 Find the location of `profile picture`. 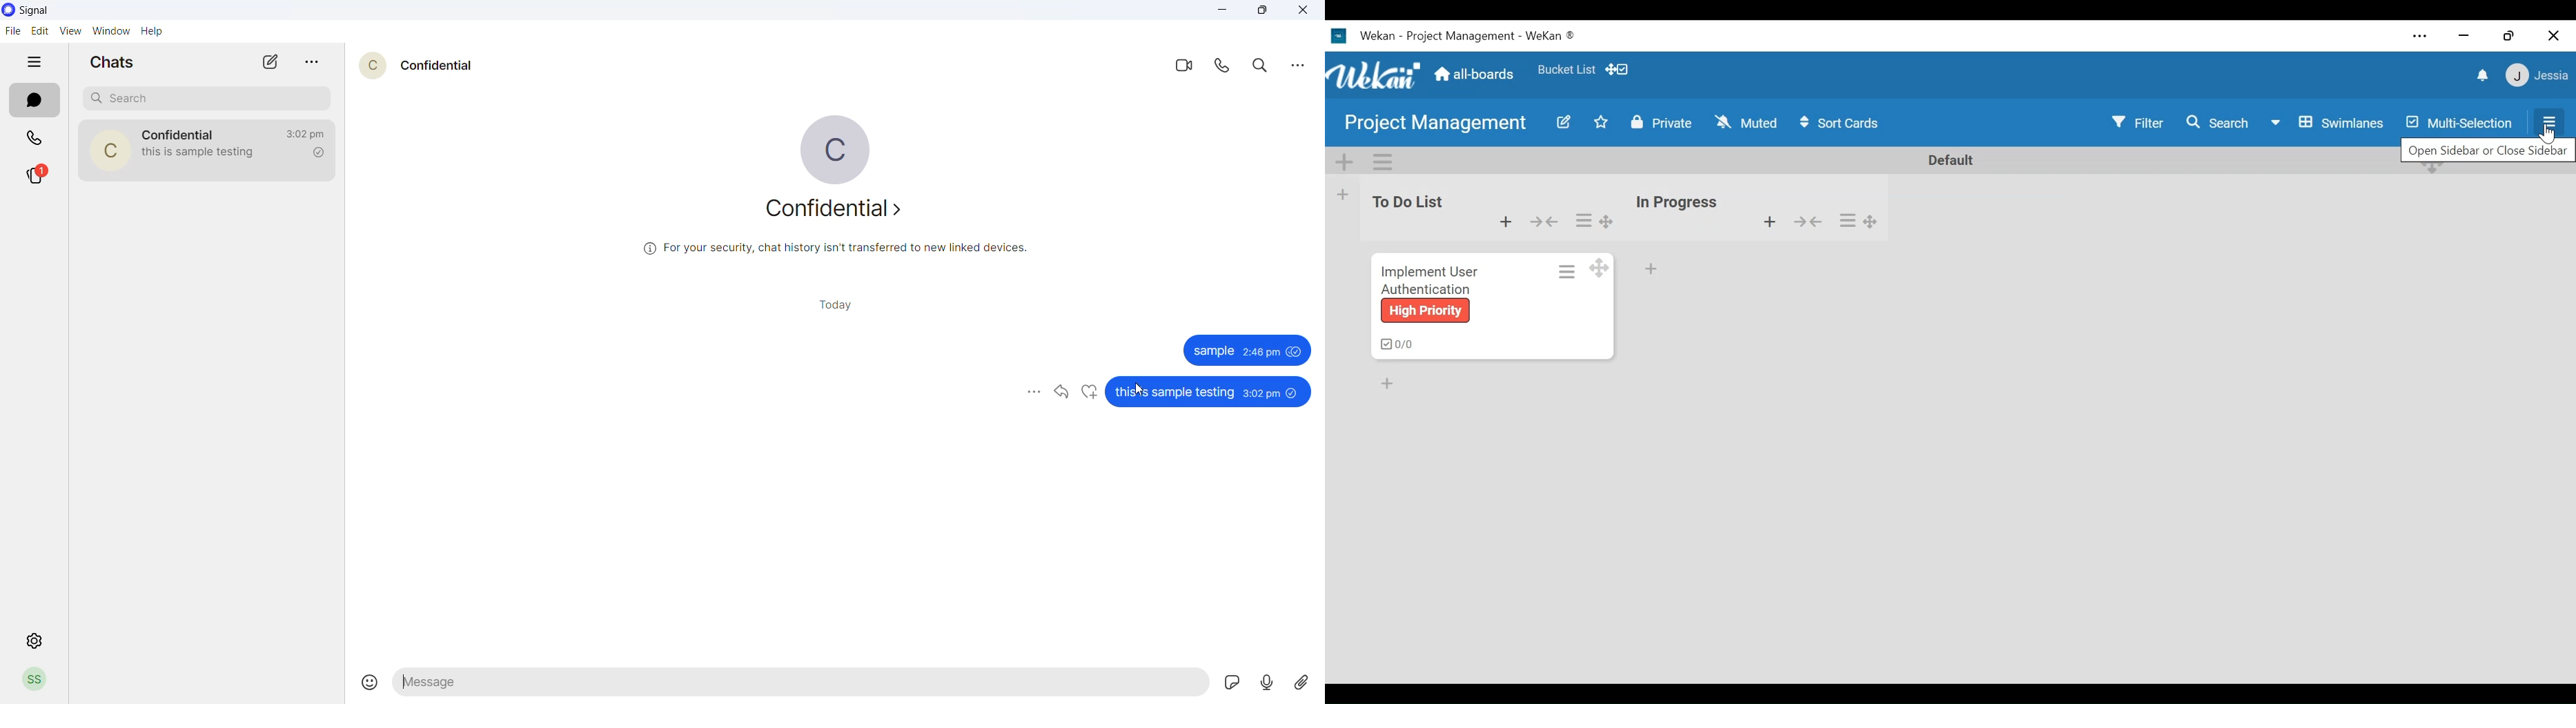

profile picture is located at coordinates (369, 66).